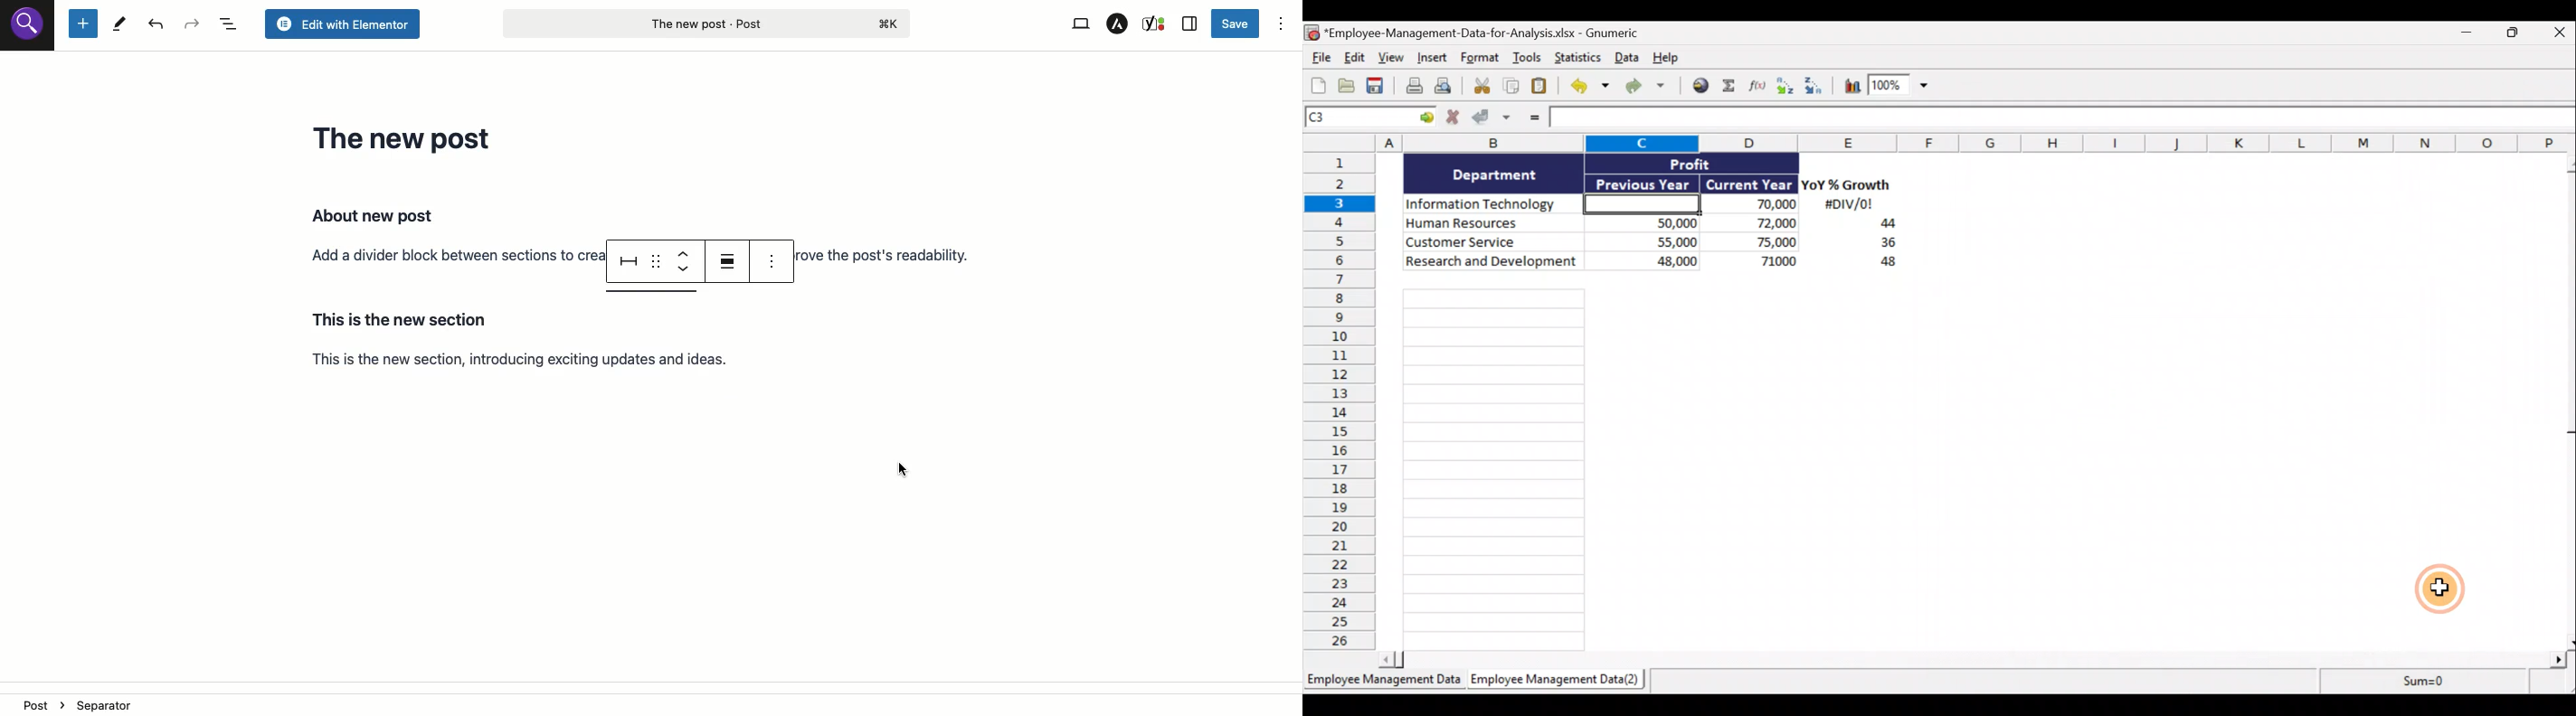  What do you see at coordinates (1756, 224) in the screenshot?
I see `72,000` at bounding box center [1756, 224].